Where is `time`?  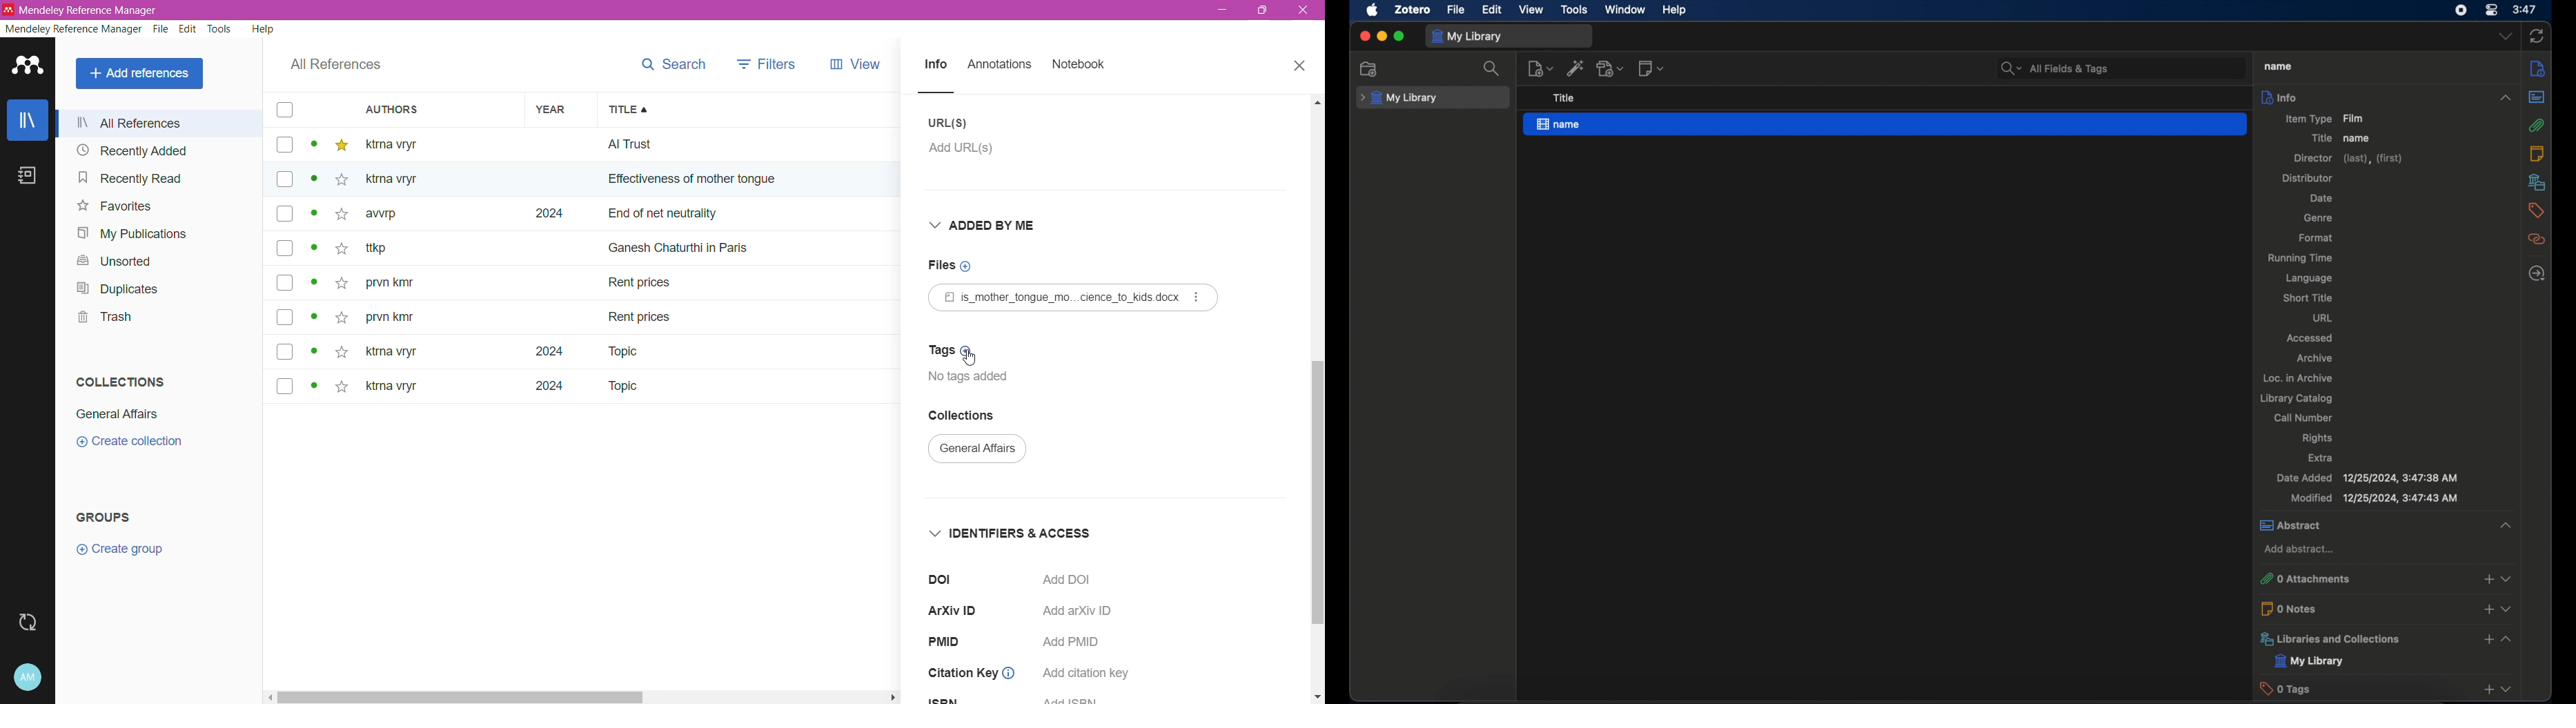 time is located at coordinates (2525, 8).